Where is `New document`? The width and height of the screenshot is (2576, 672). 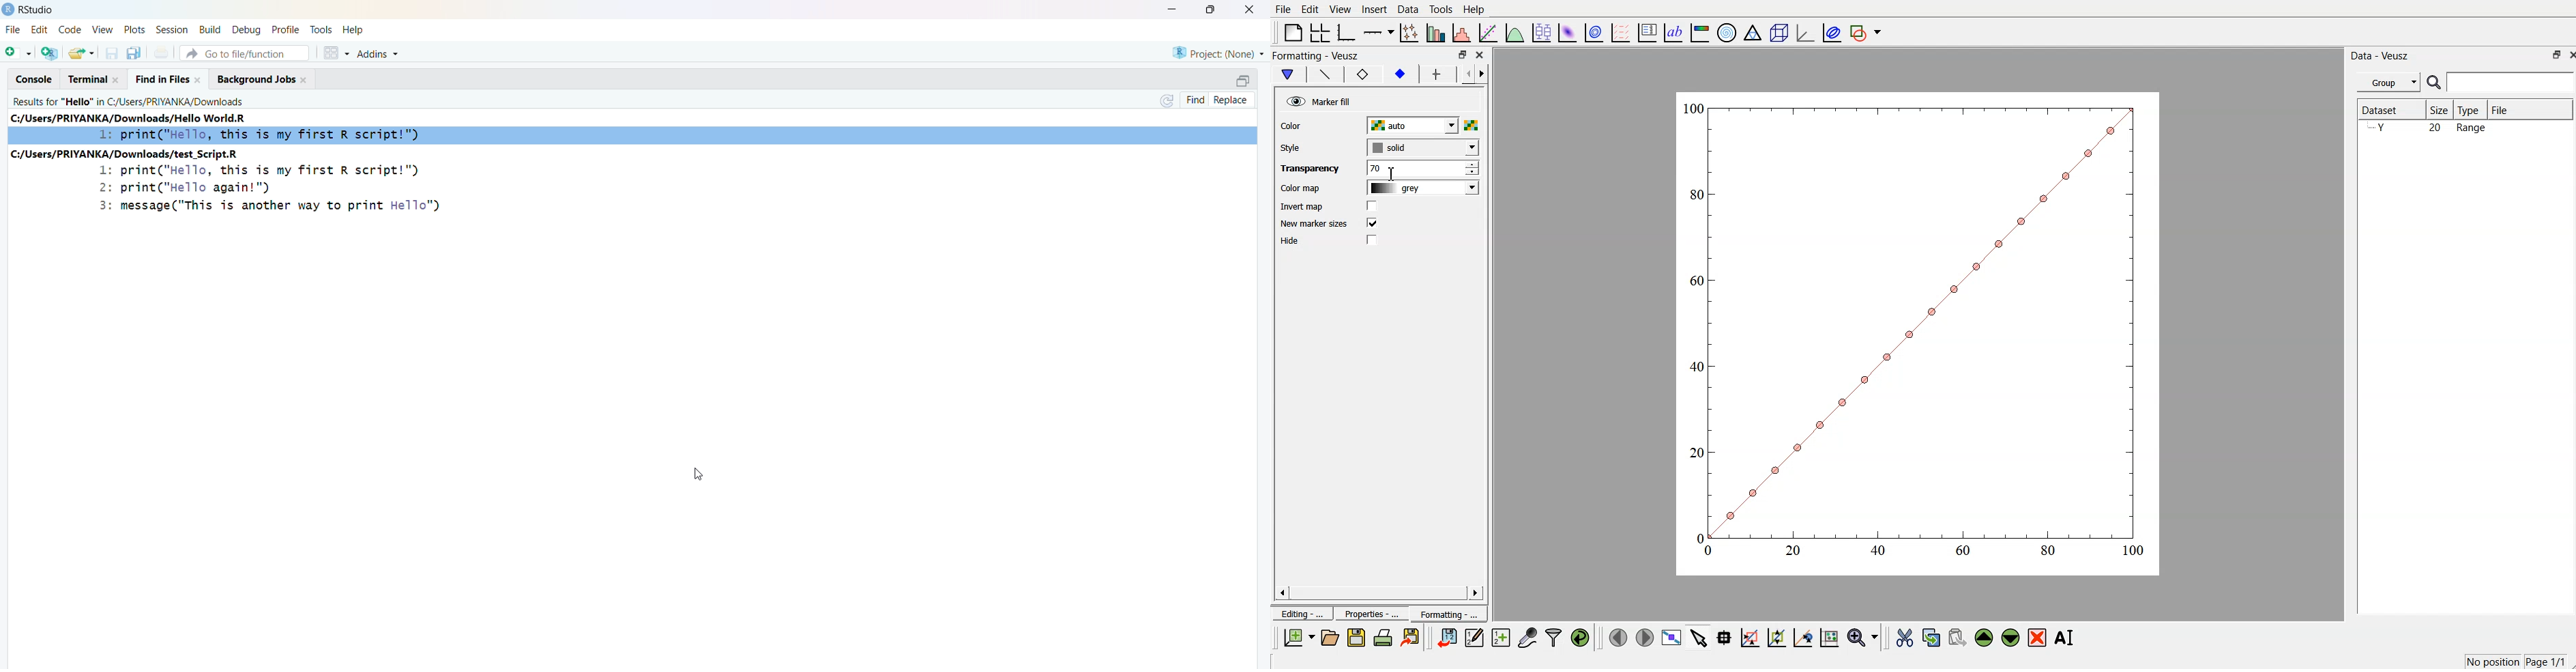 New document is located at coordinates (1300, 638).